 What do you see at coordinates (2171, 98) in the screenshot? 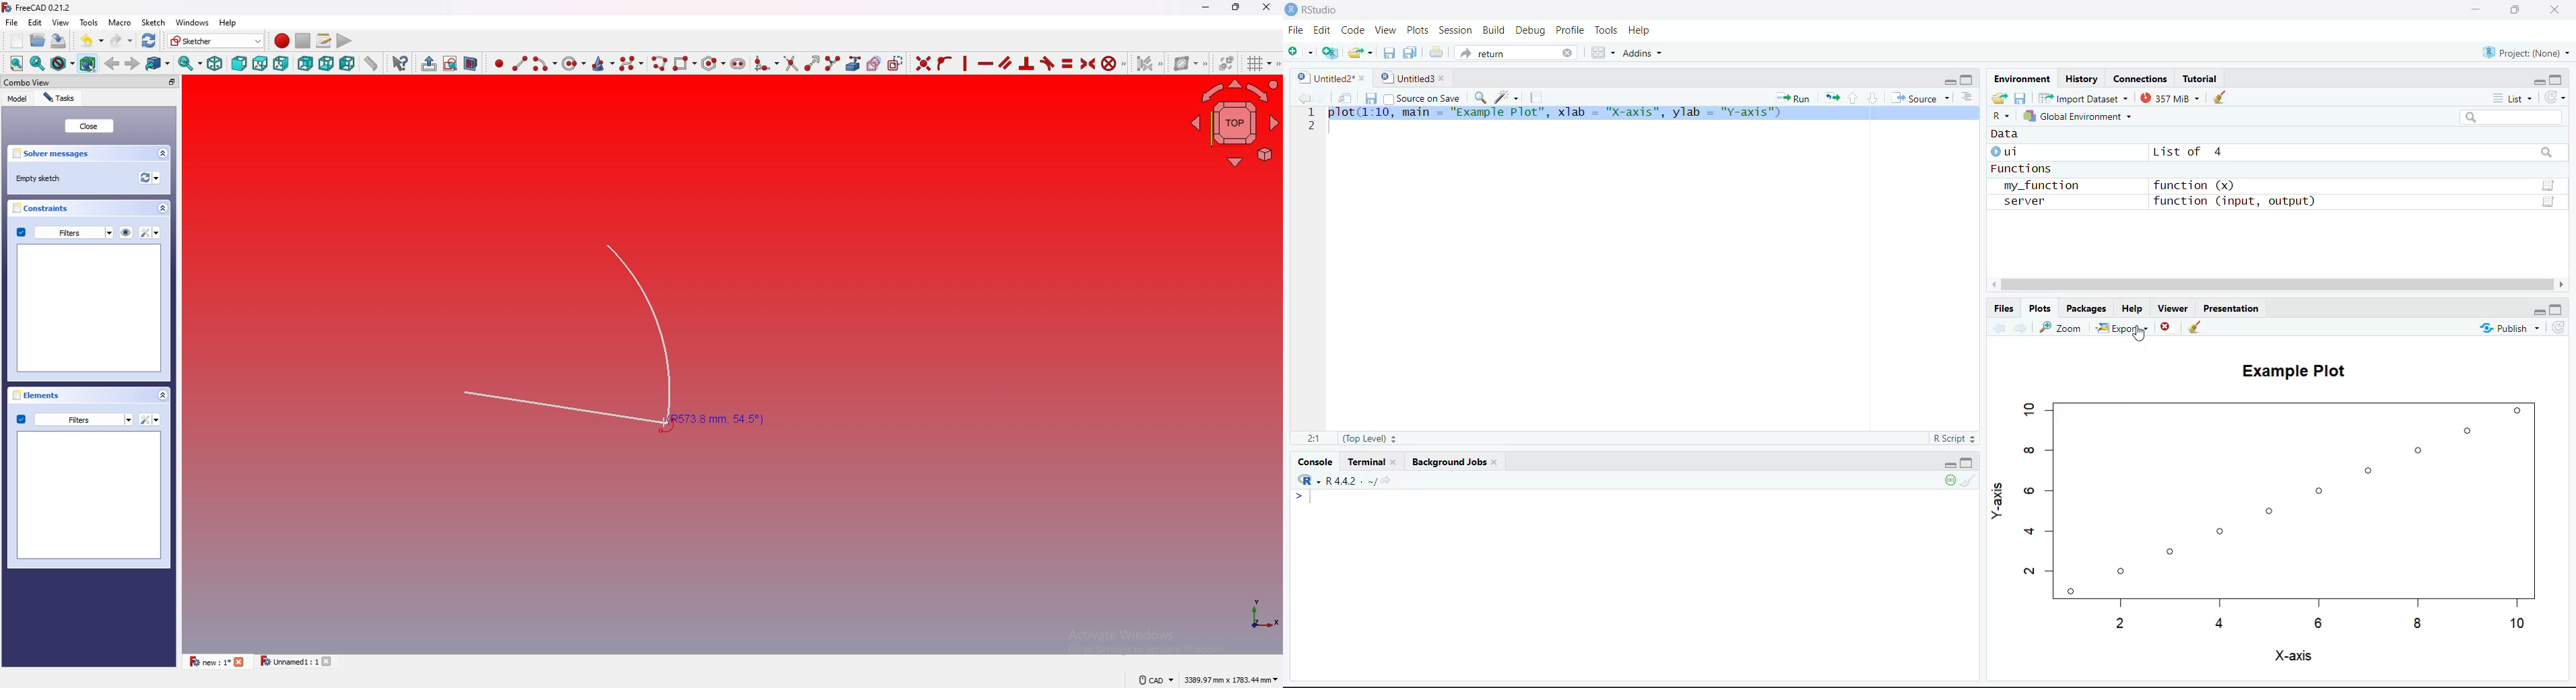
I see `357kib used by R session (Source: Windows System)` at bounding box center [2171, 98].